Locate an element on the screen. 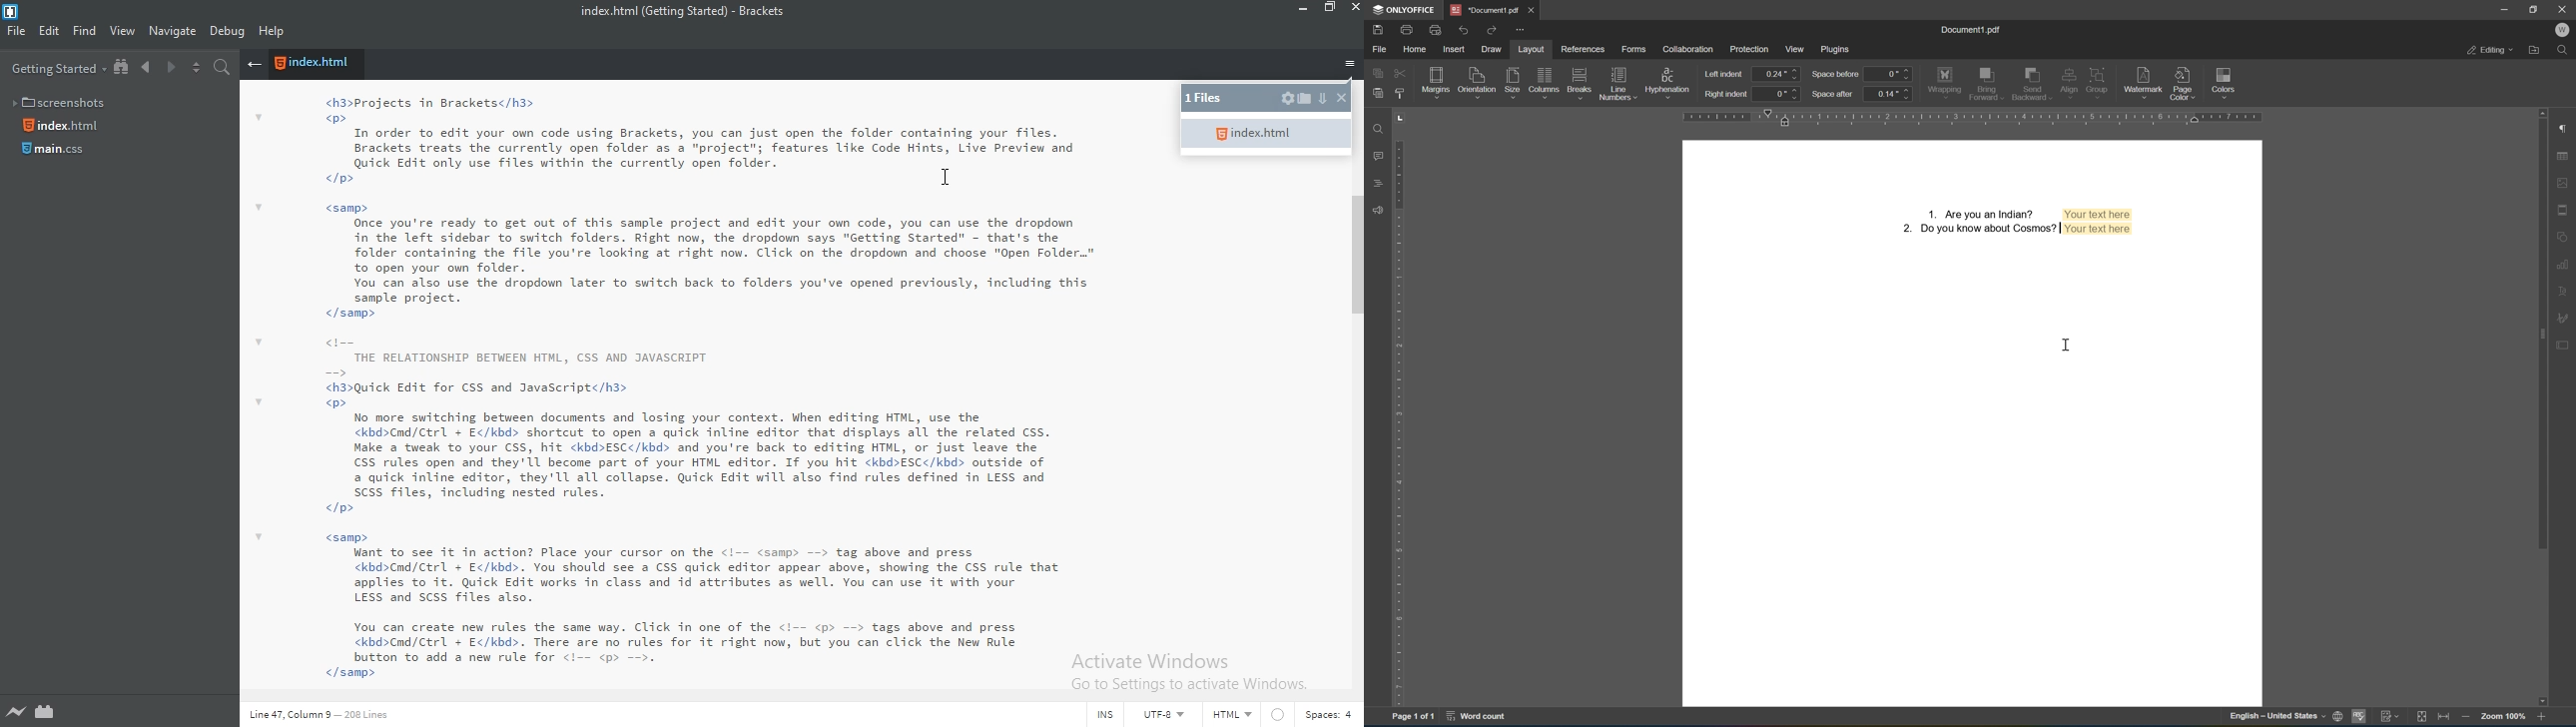  file is located at coordinates (1380, 49).